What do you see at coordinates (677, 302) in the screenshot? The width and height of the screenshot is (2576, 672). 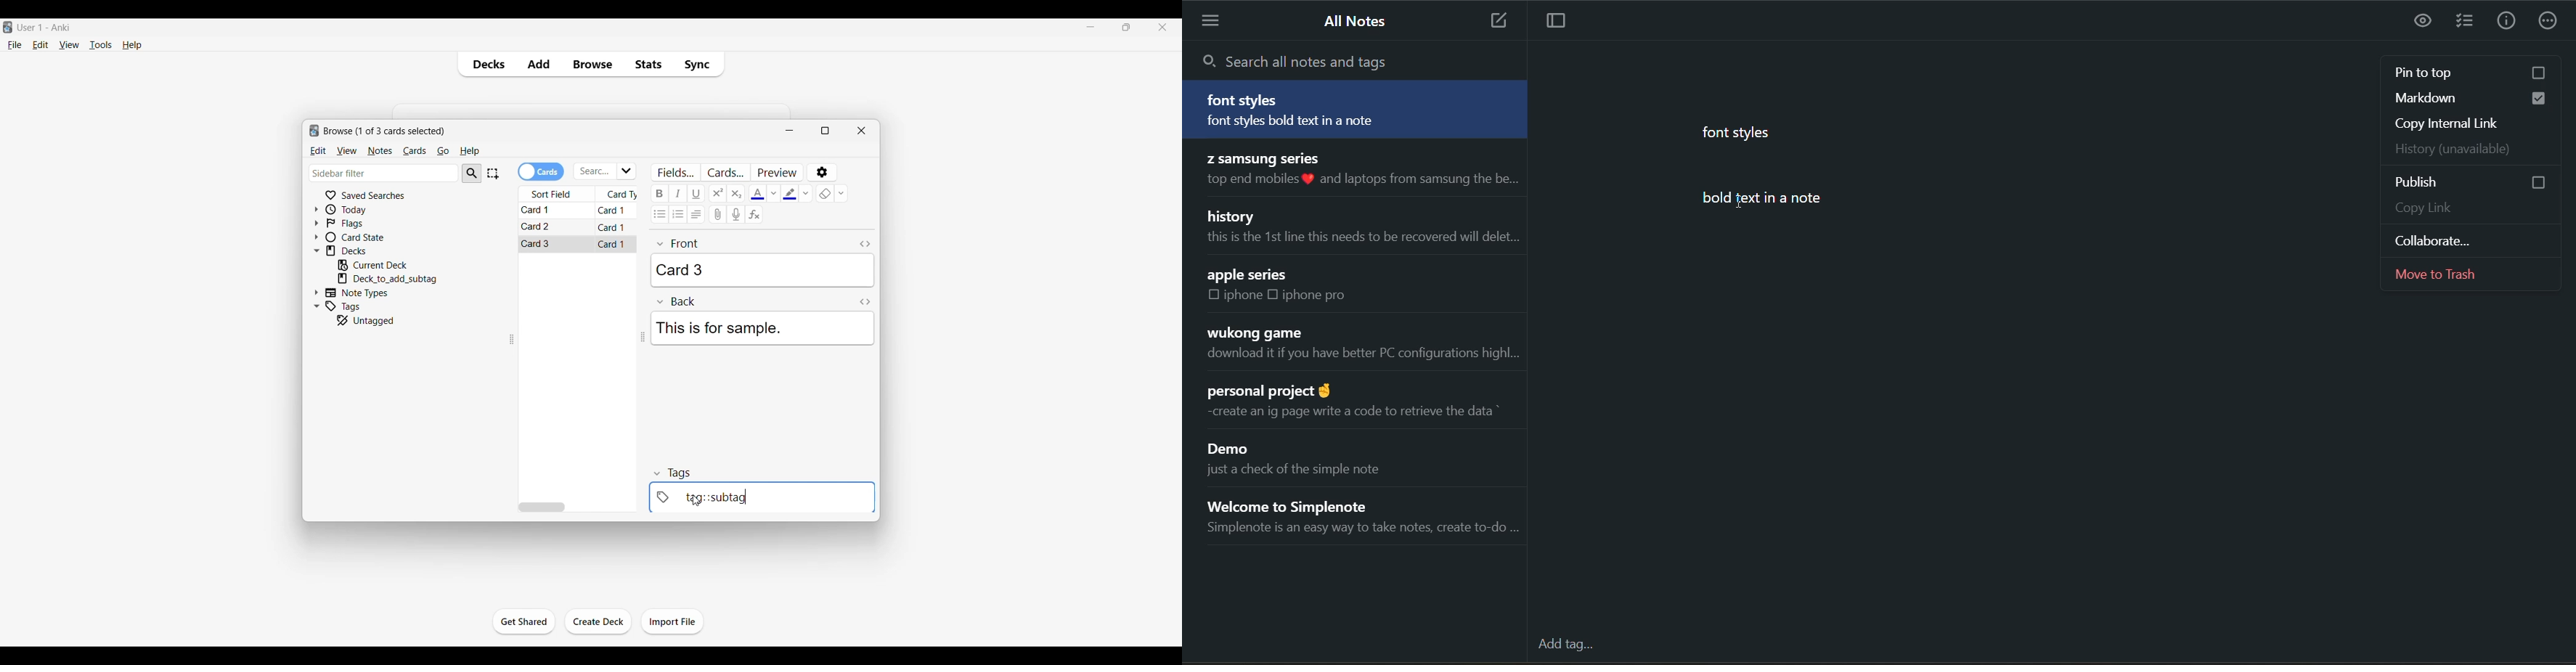 I see `Back` at bounding box center [677, 302].